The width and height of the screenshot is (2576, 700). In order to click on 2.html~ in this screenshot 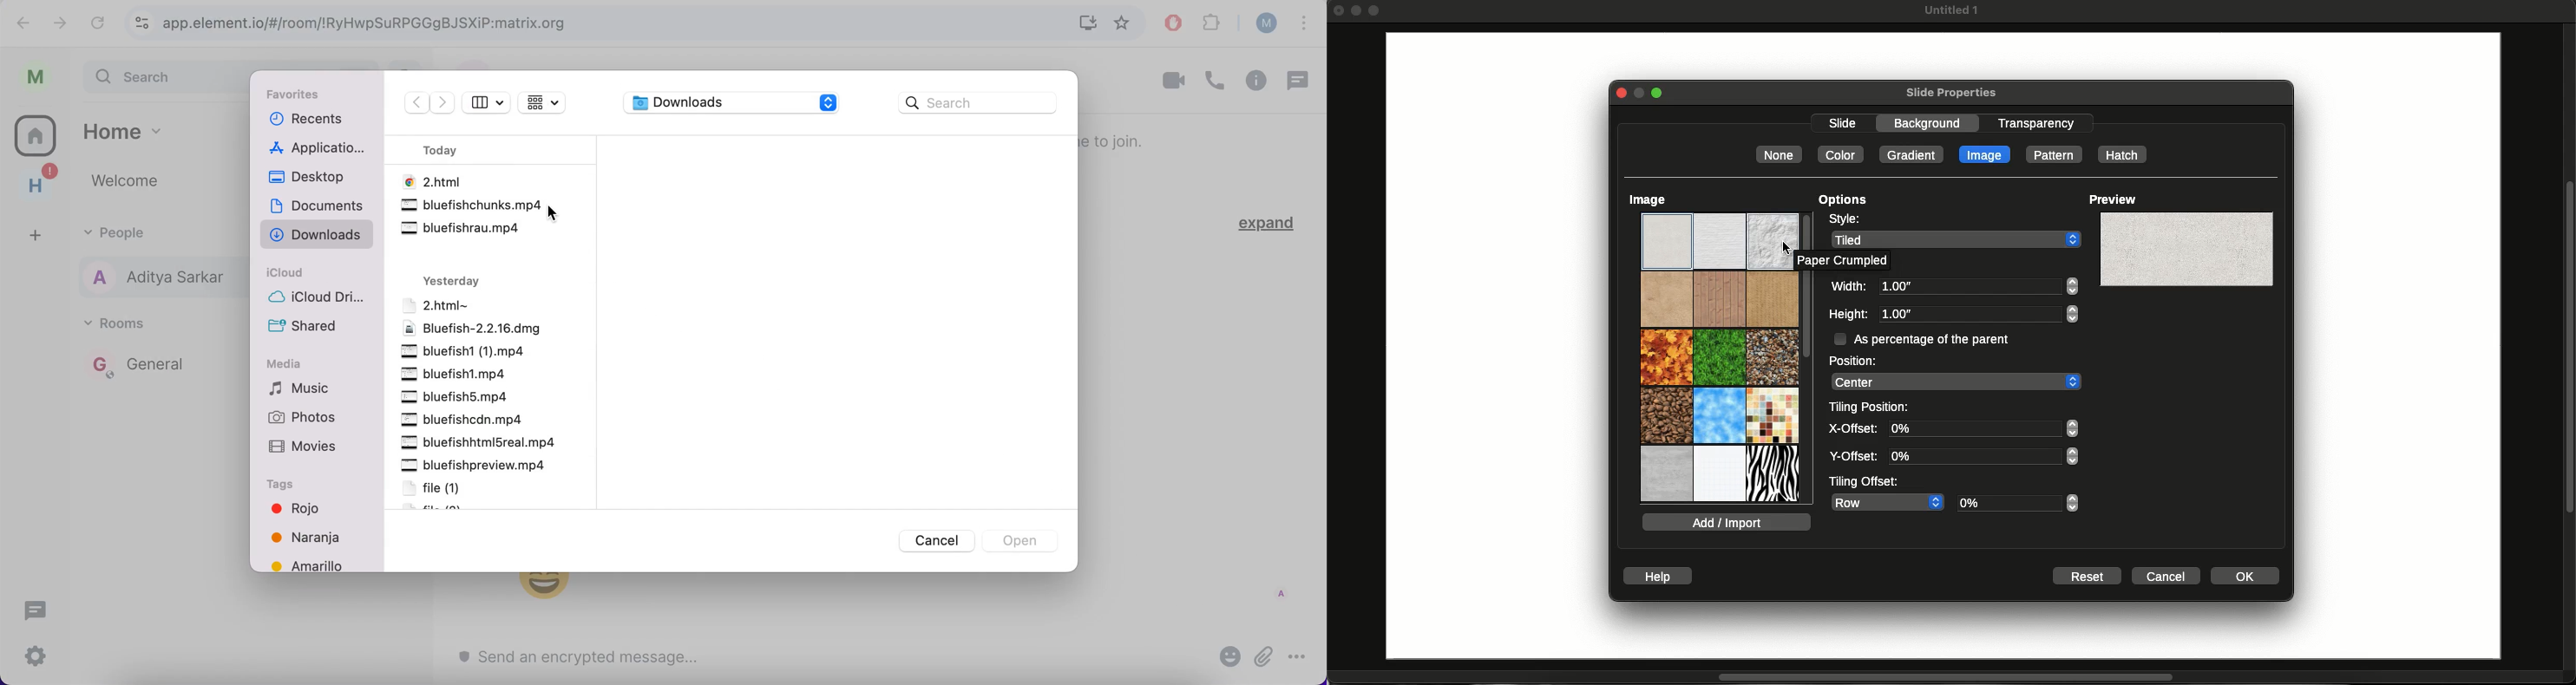, I will do `click(442, 307)`.